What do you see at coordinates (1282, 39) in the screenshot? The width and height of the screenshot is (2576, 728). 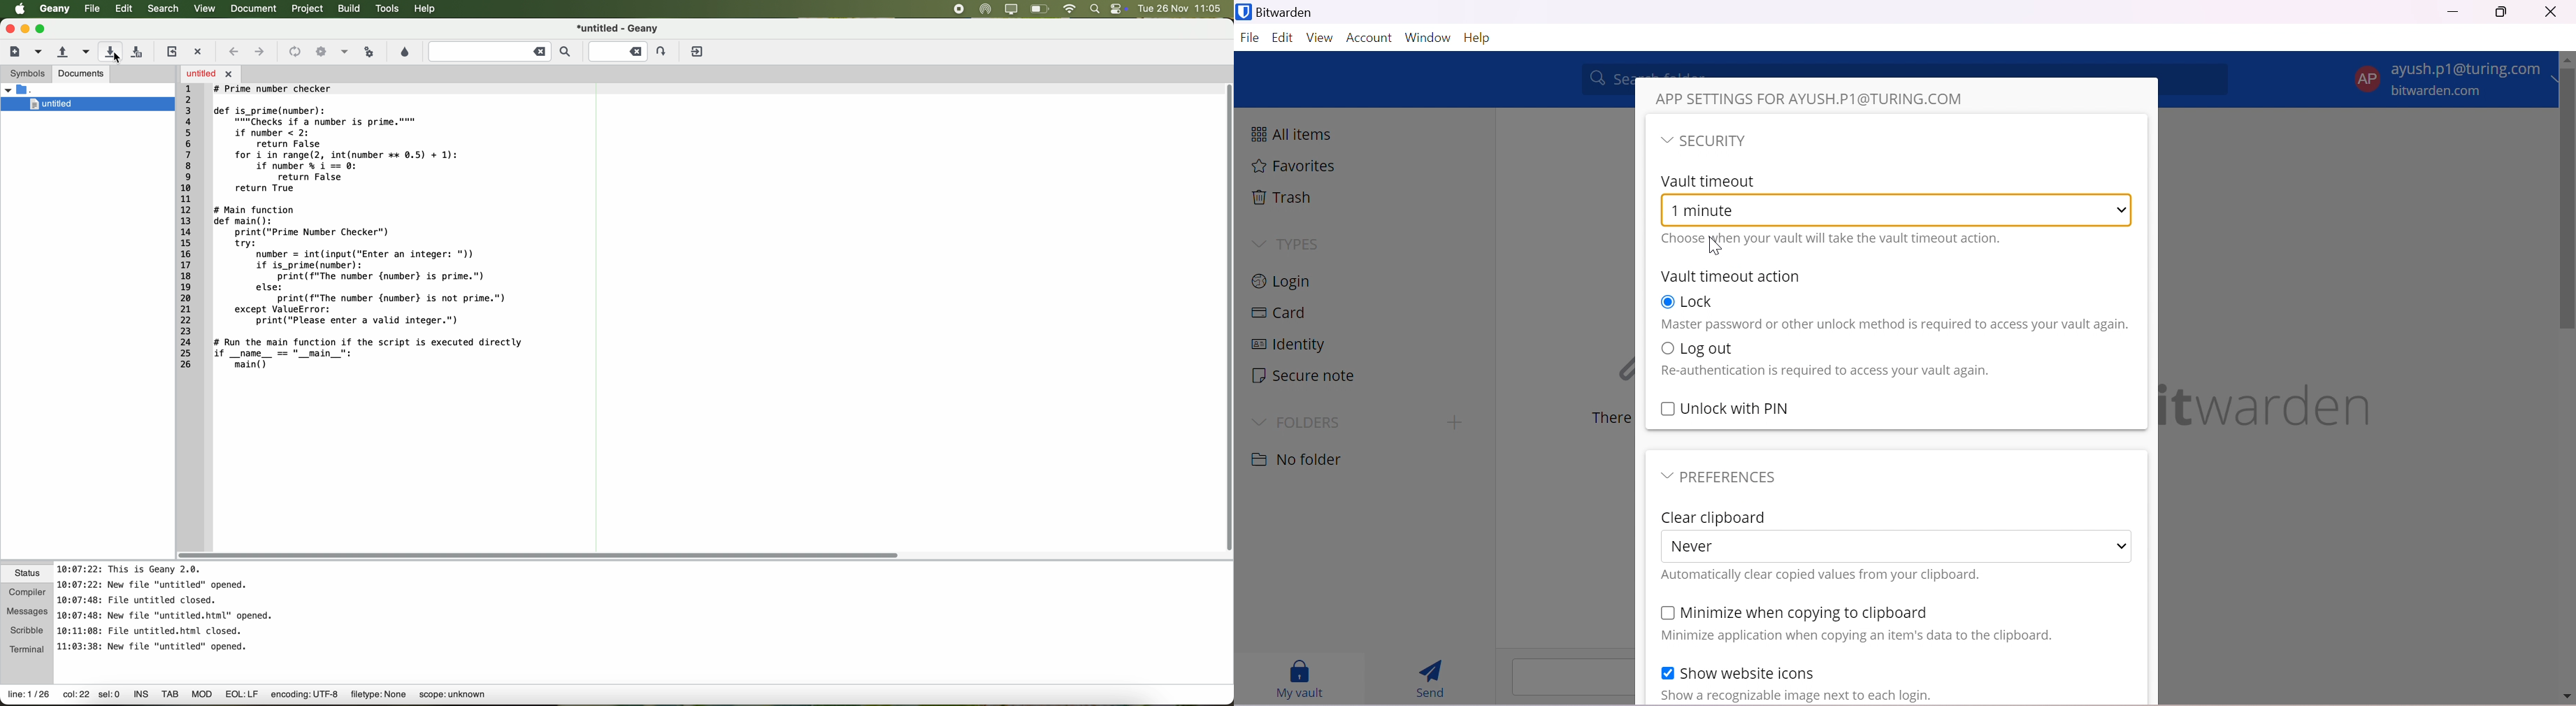 I see `Edit` at bounding box center [1282, 39].